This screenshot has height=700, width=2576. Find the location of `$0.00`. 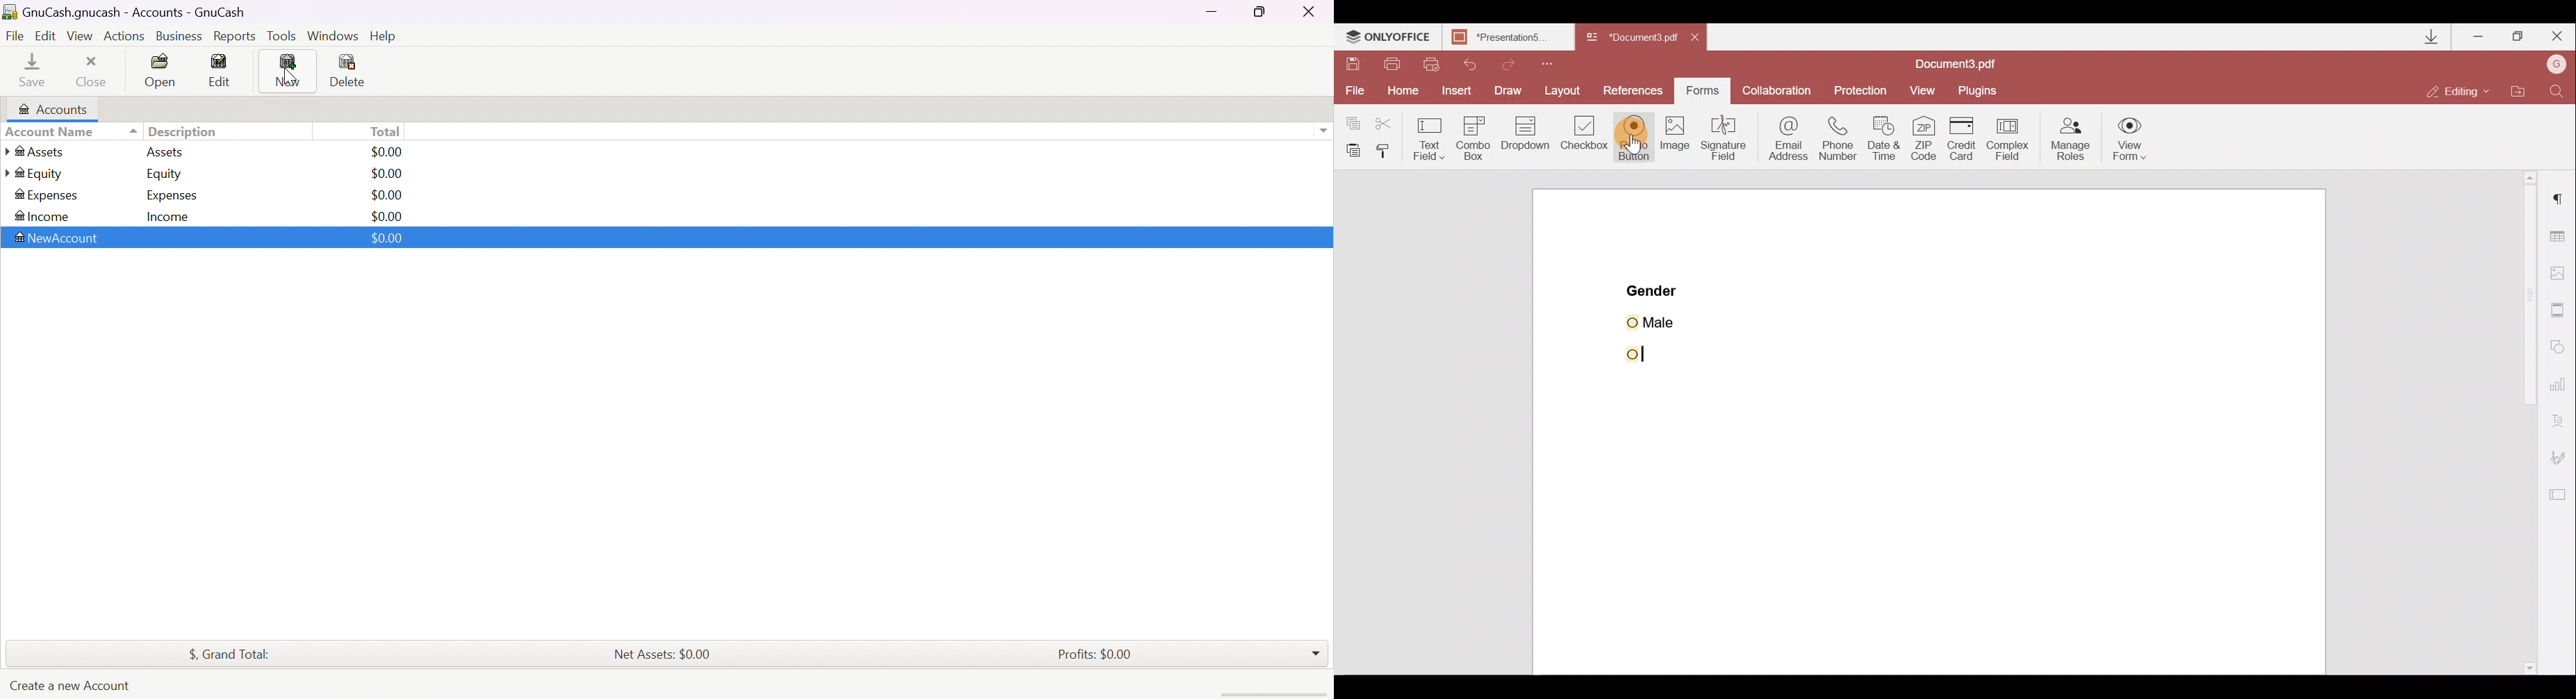

$0.00 is located at coordinates (388, 195).